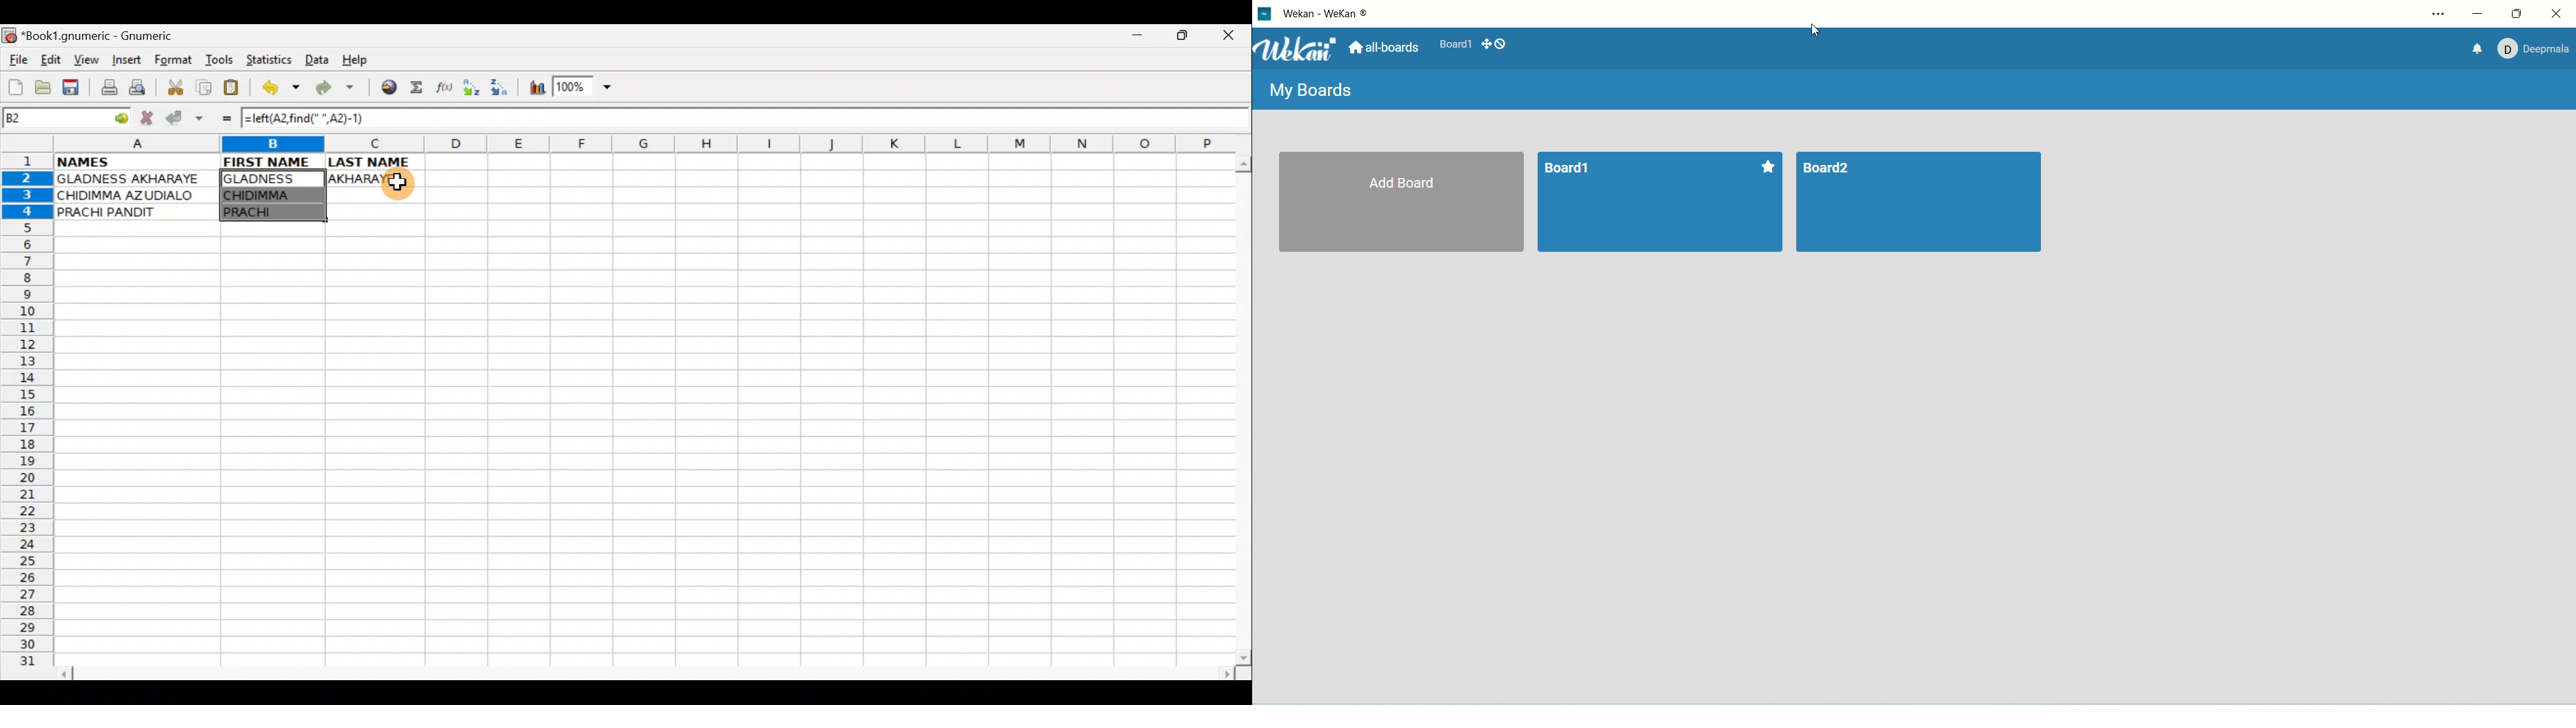 This screenshot has height=728, width=2576. I want to click on Format, so click(176, 61).